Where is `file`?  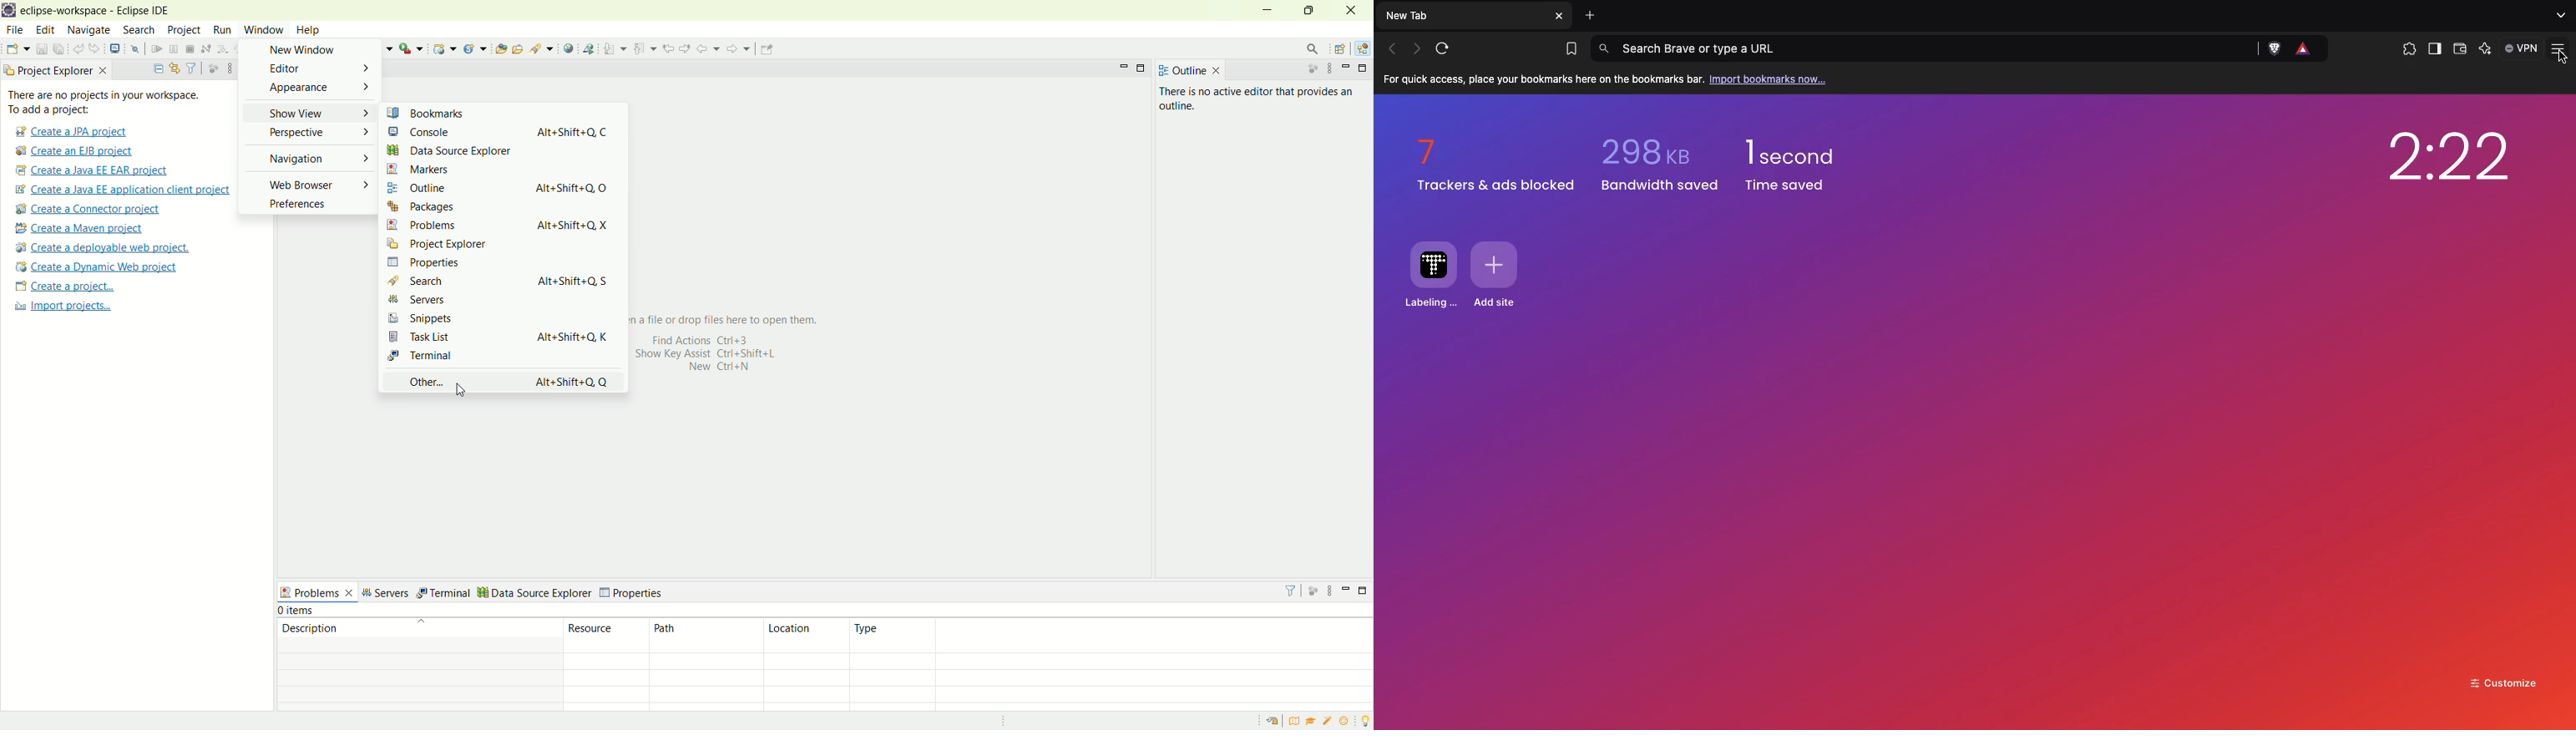 file is located at coordinates (13, 29).